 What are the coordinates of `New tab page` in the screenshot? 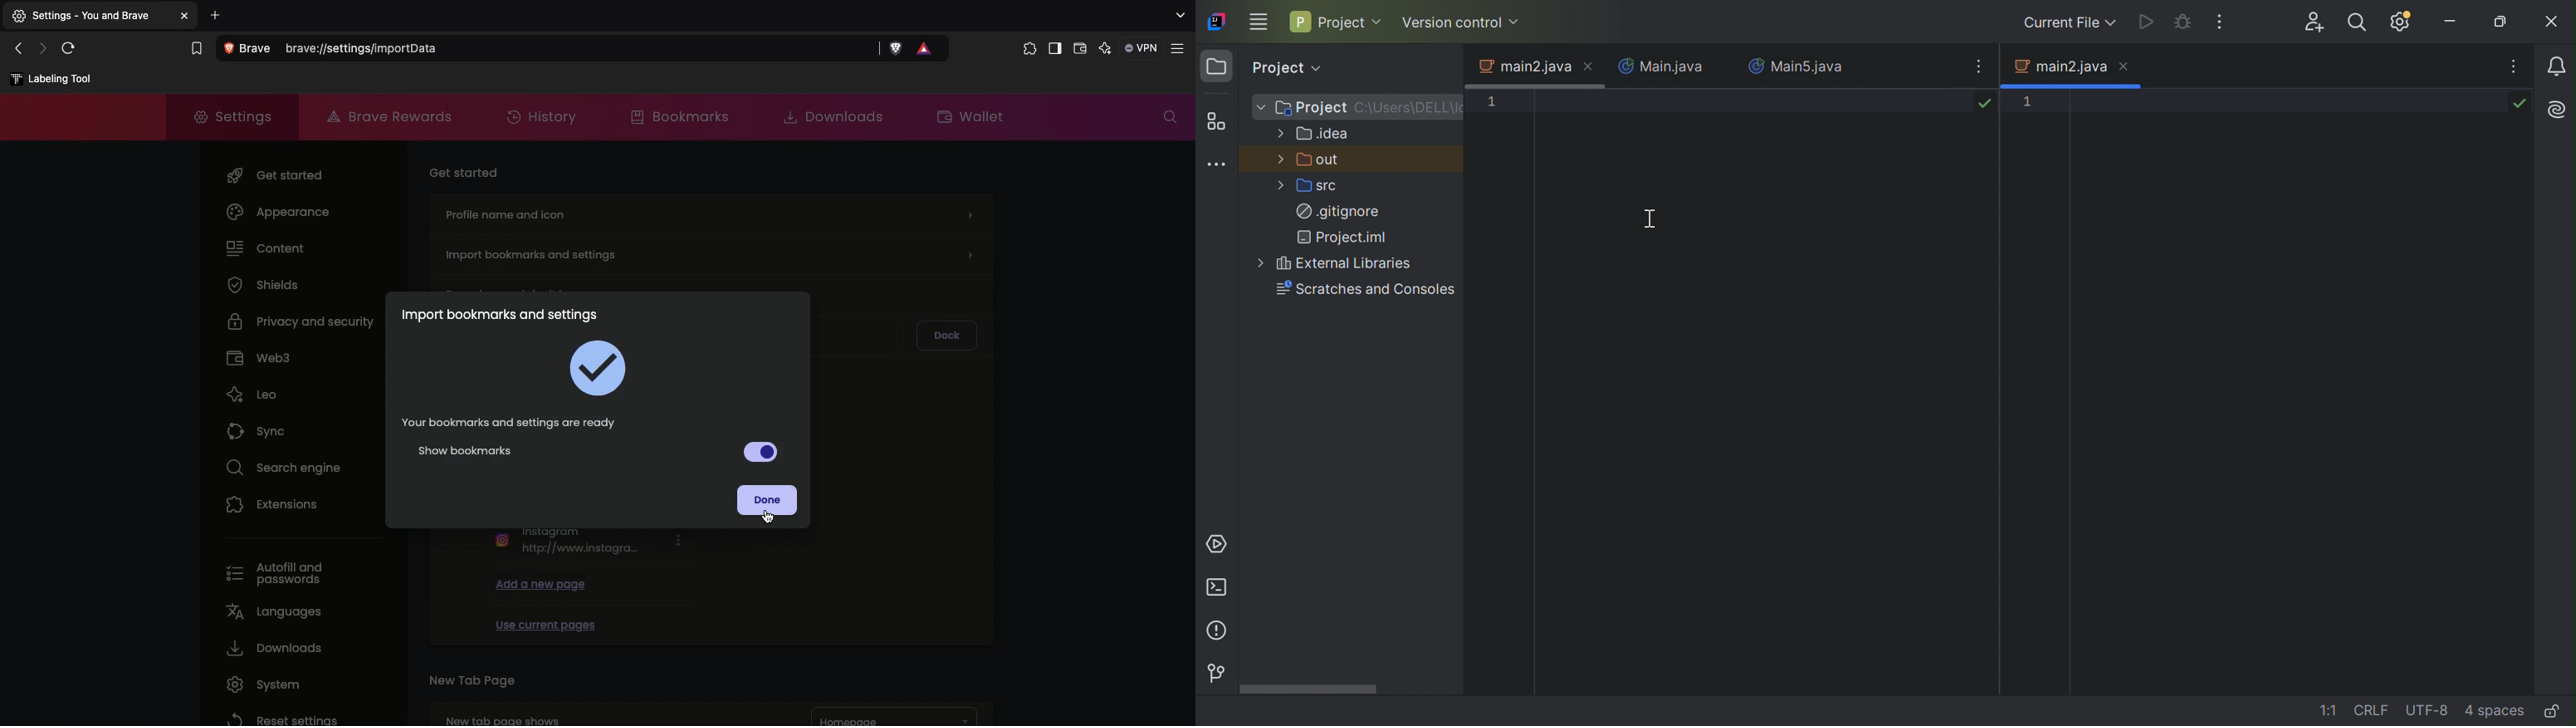 It's located at (472, 679).